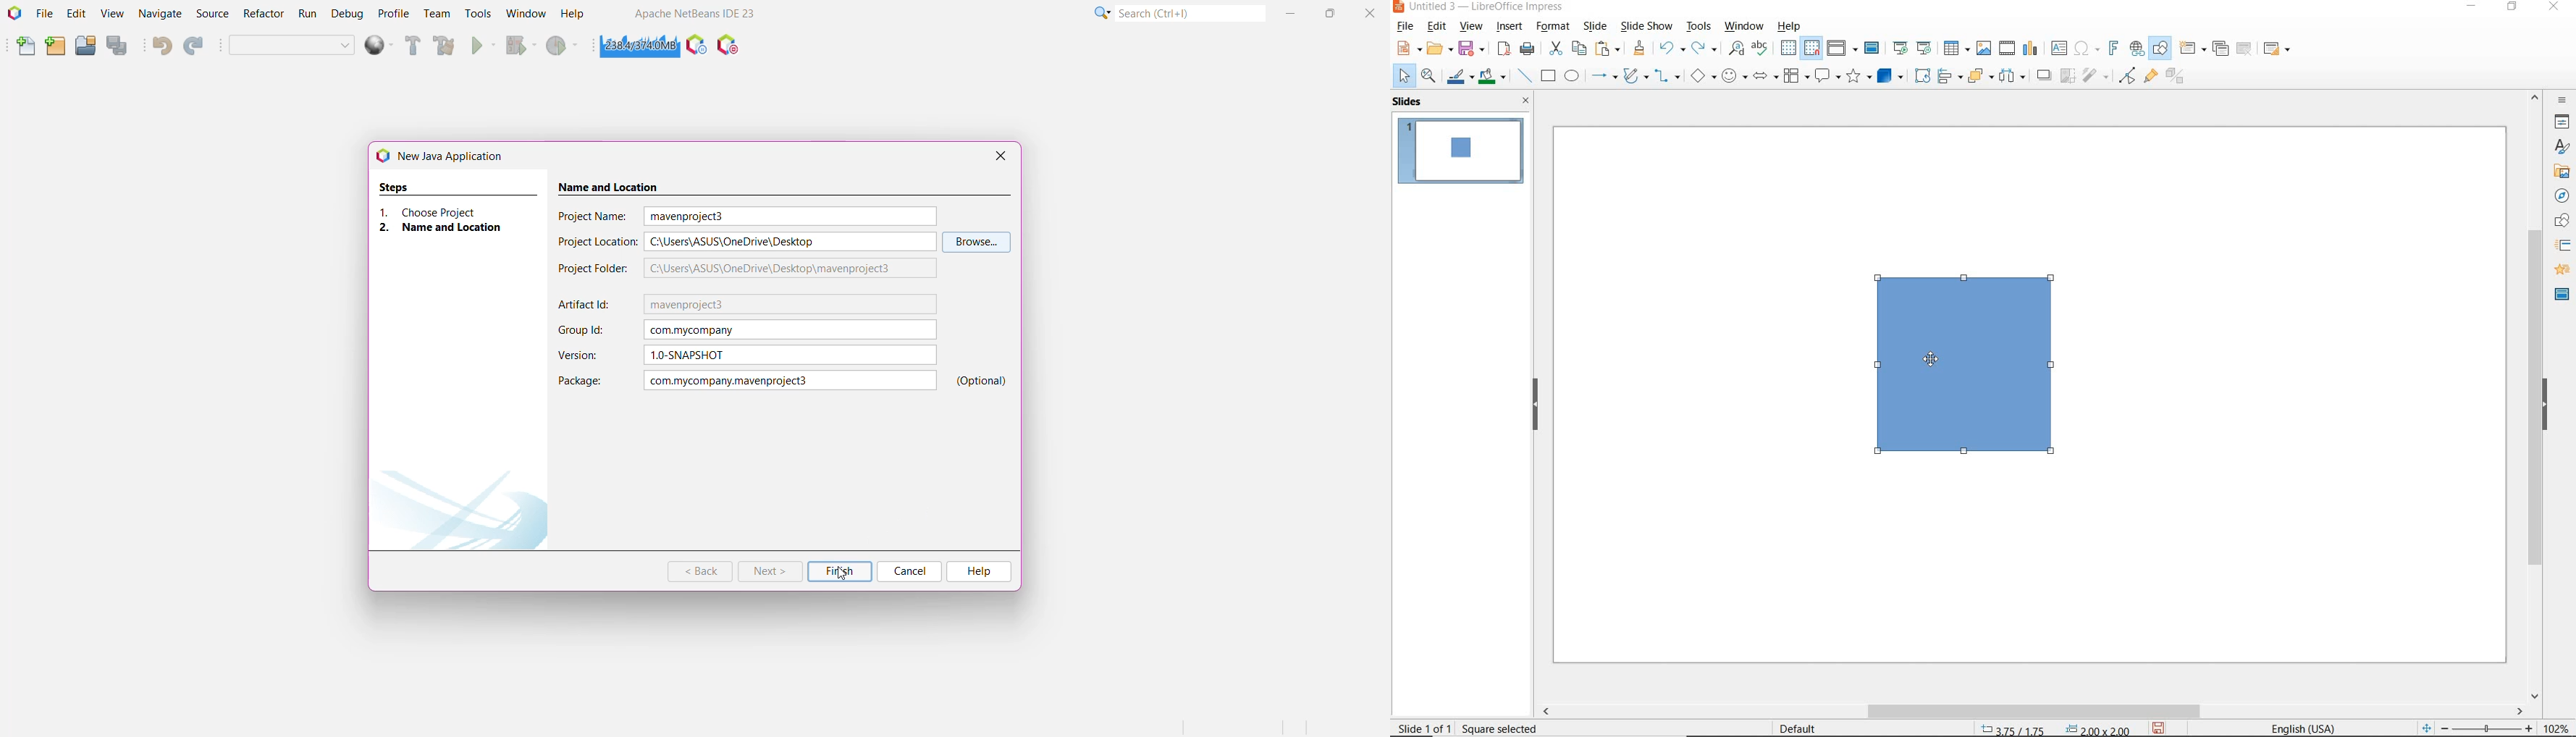  I want to click on export directly as pdf, so click(1504, 49).